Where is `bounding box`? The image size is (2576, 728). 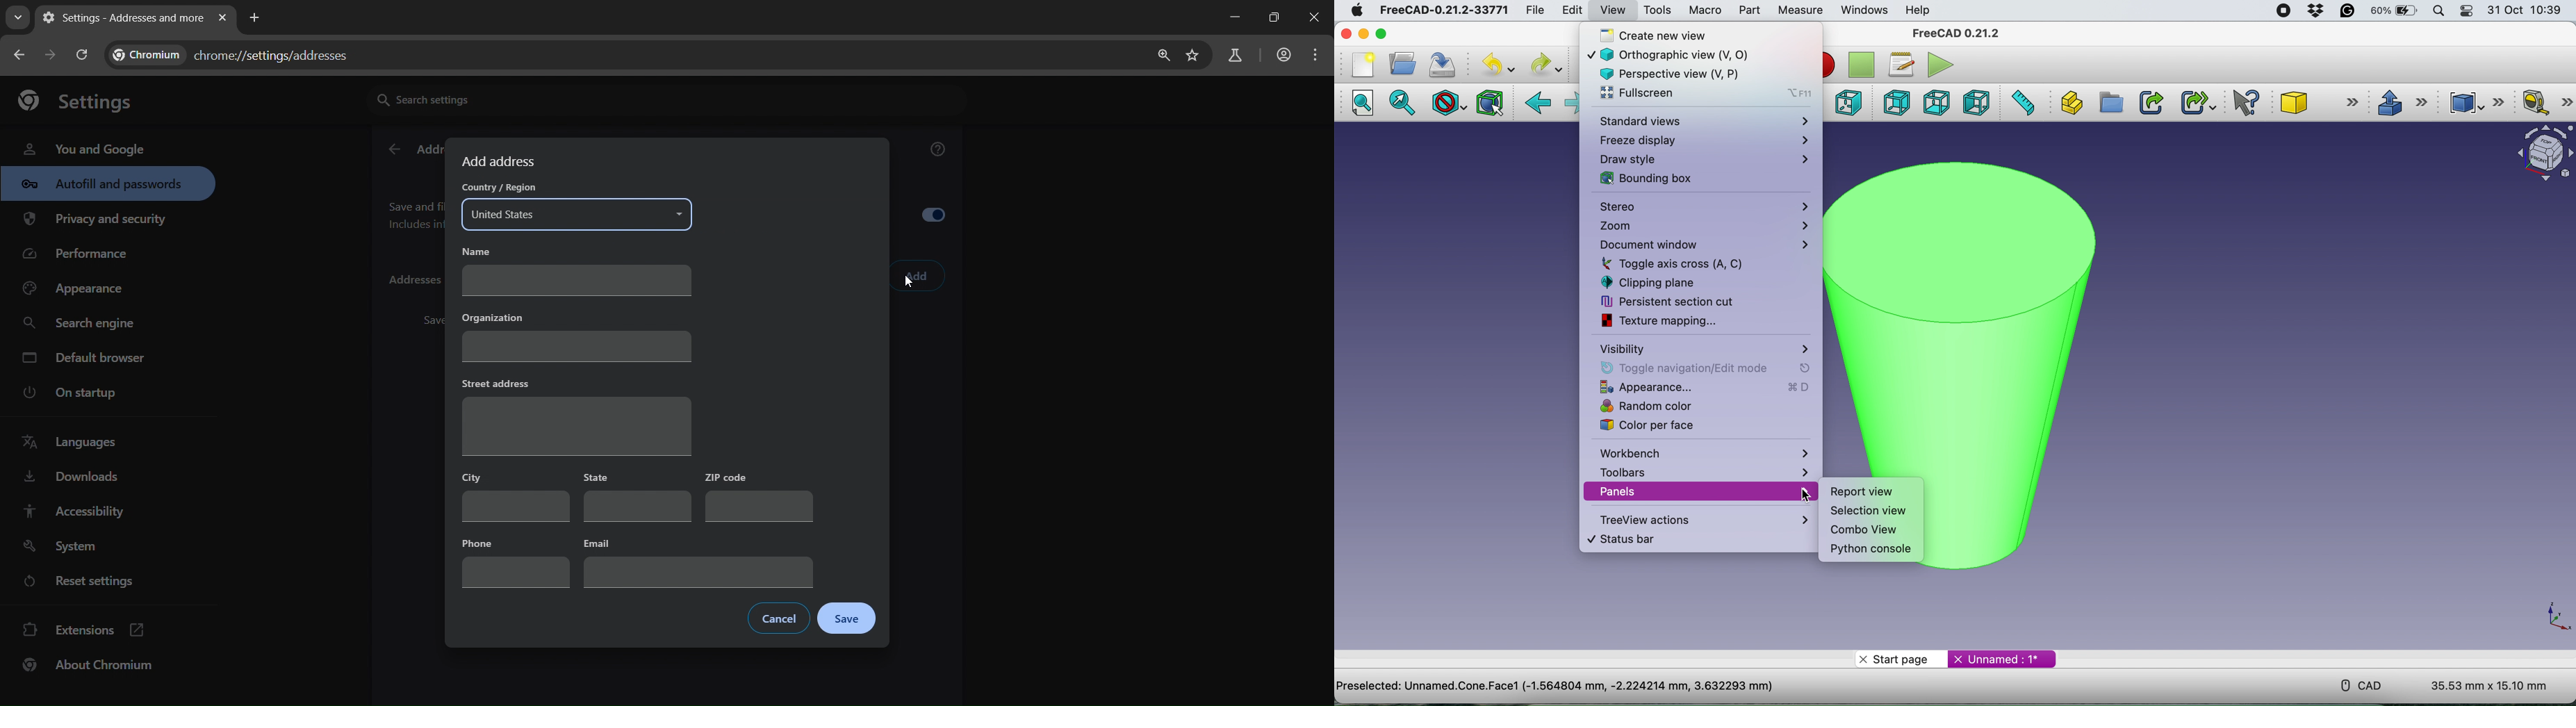
bounding box is located at coordinates (1696, 178).